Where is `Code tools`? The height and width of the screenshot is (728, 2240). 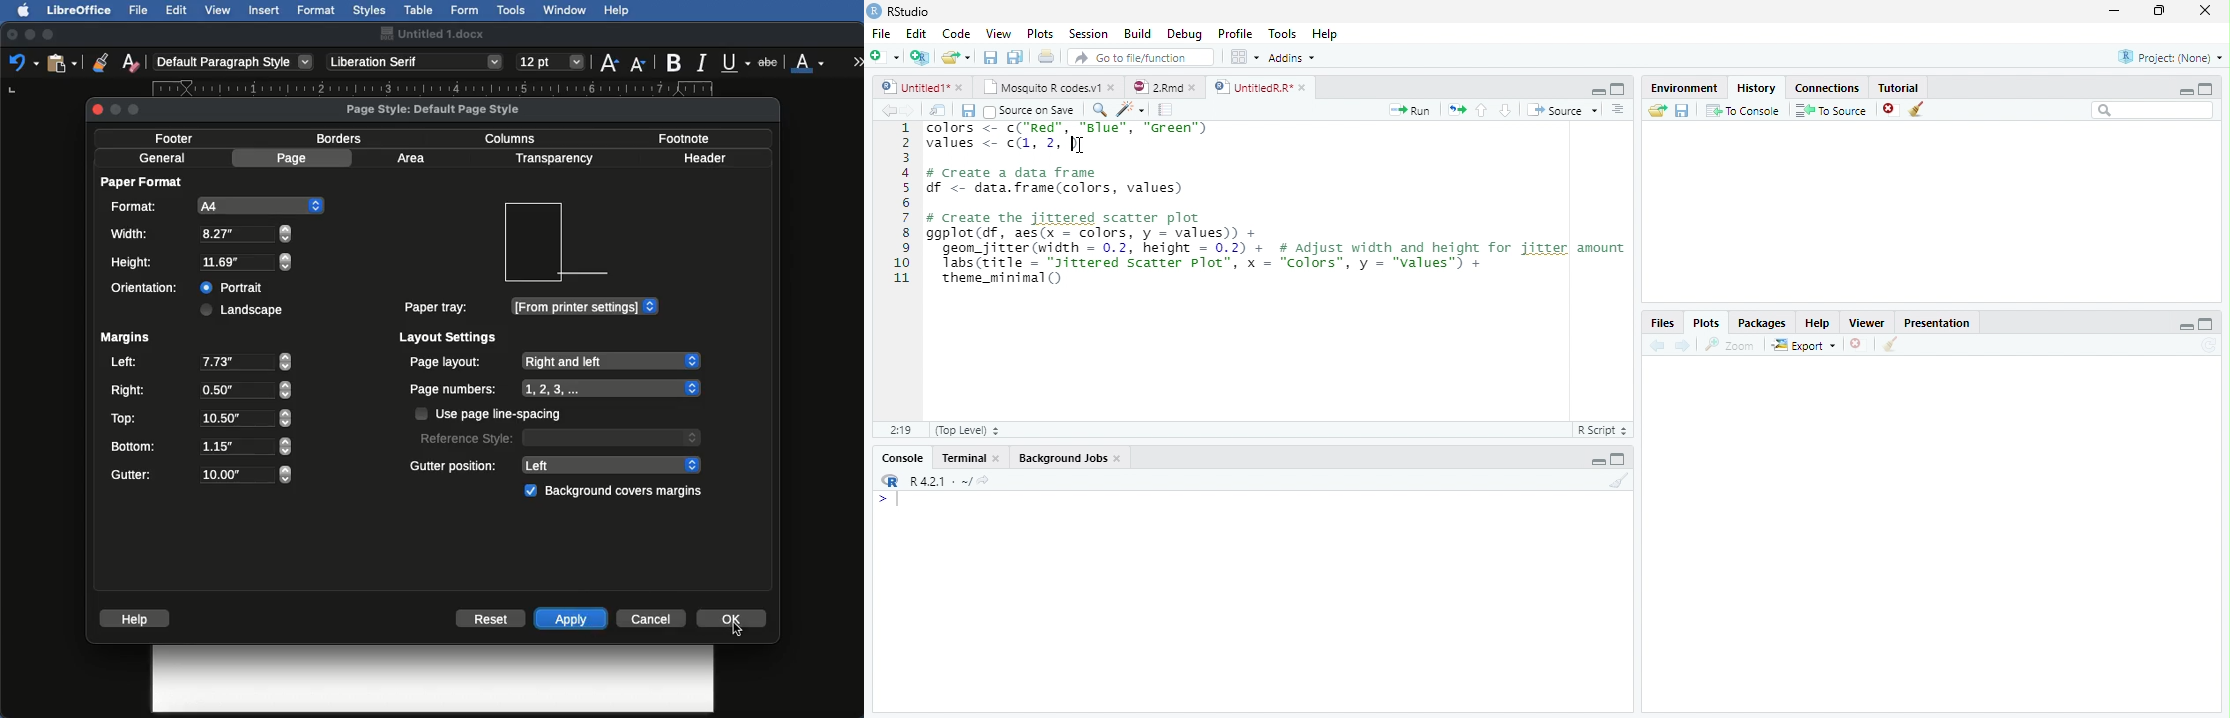
Code tools is located at coordinates (1132, 110).